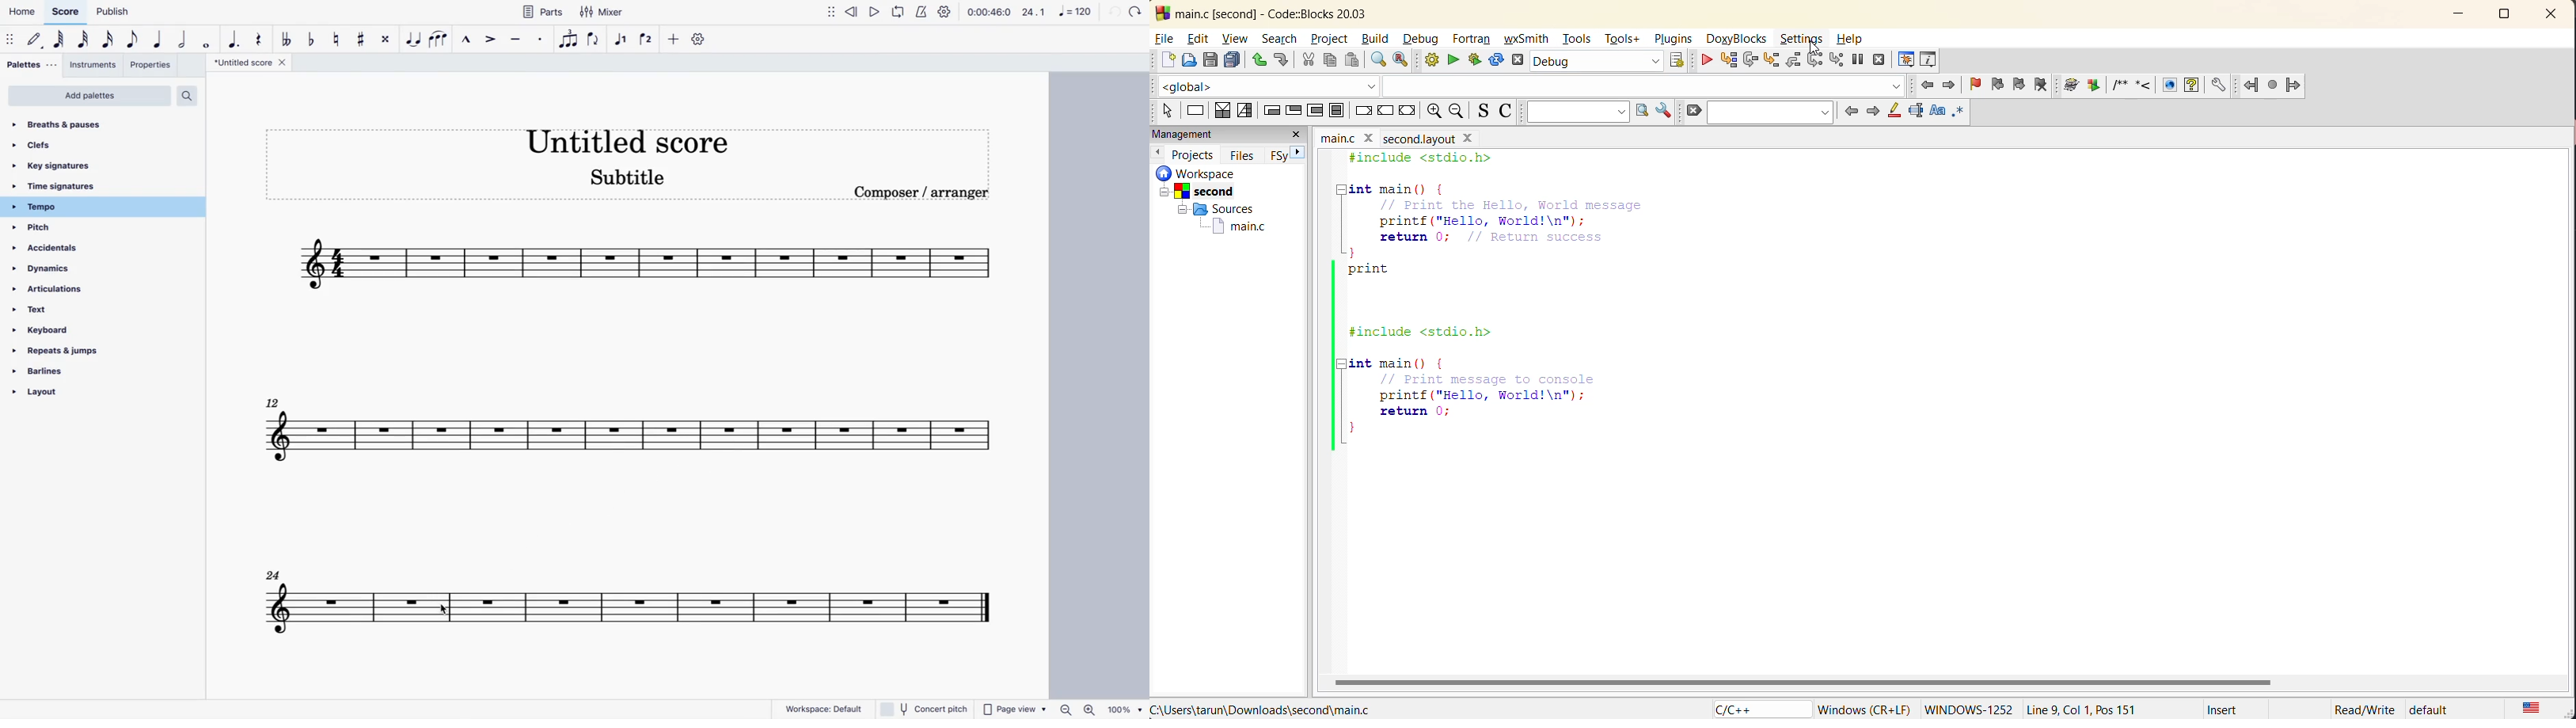 This screenshot has width=2576, height=728. What do you see at coordinates (234, 40) in the screenshot?
I see `augmentation dot` at bounding box center [234, 40].